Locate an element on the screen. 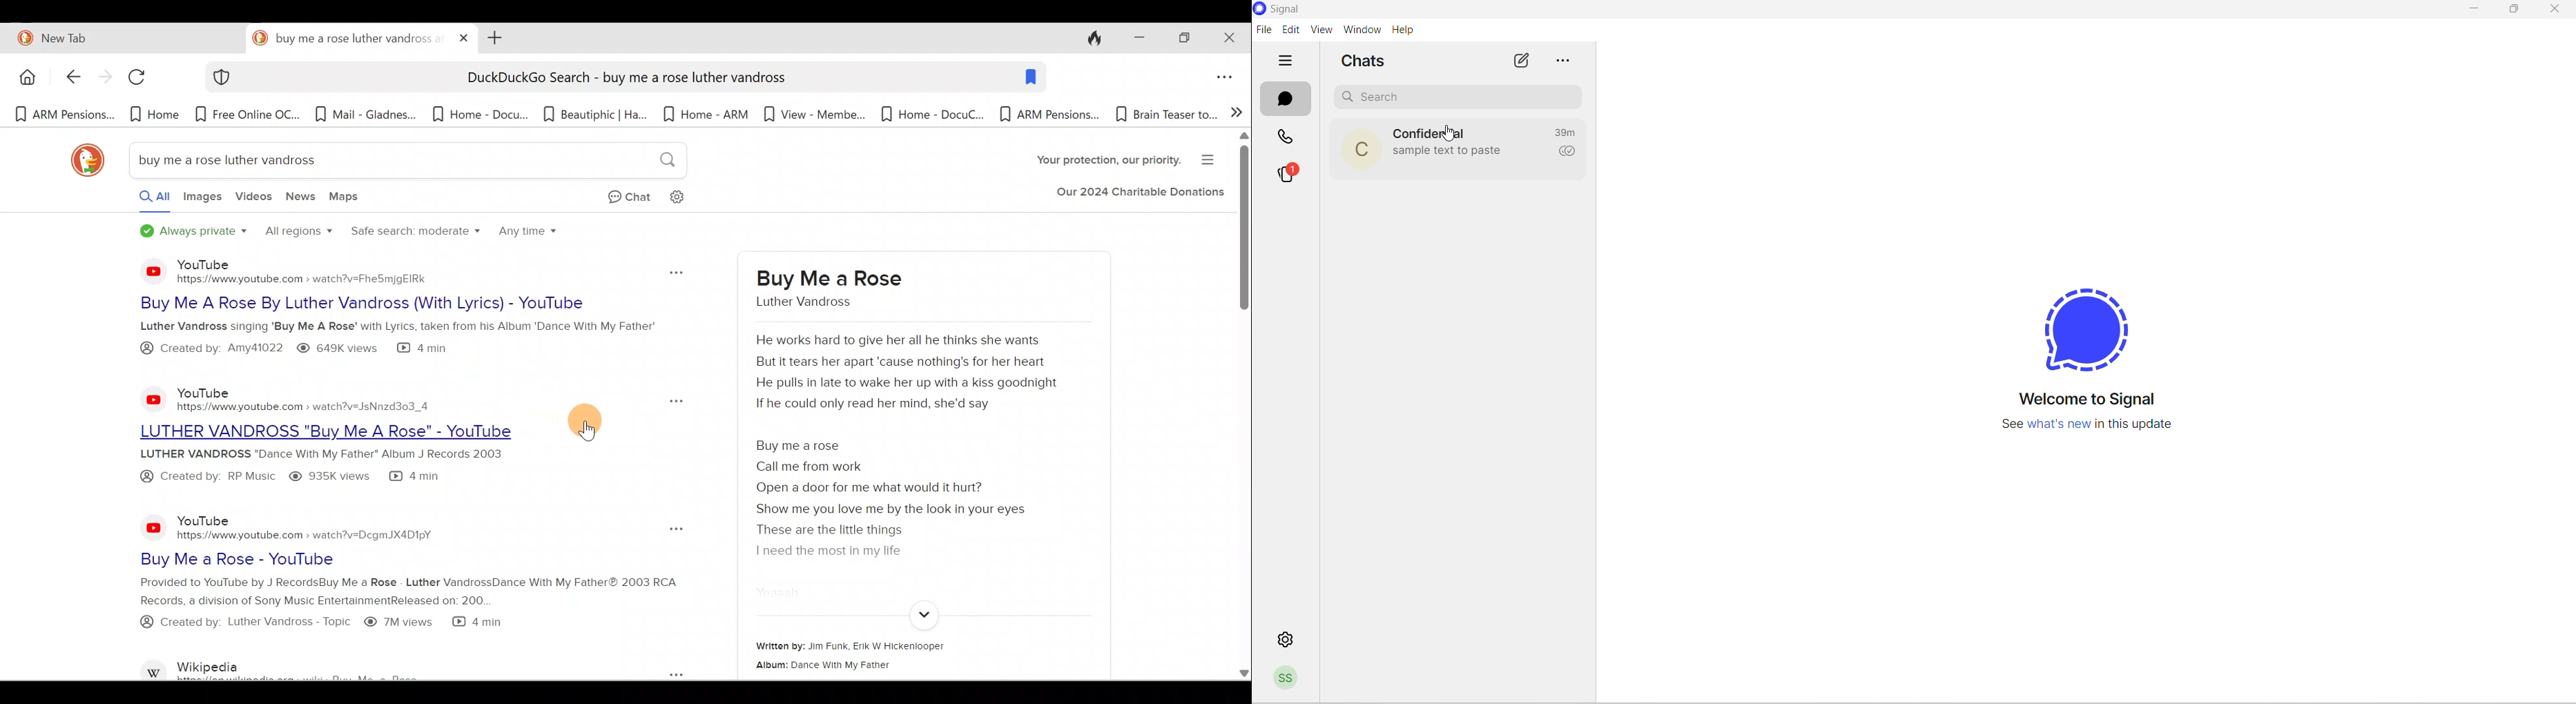 This screenshot has width=2576, height=728. Forward is located at coordinates (103, 79).